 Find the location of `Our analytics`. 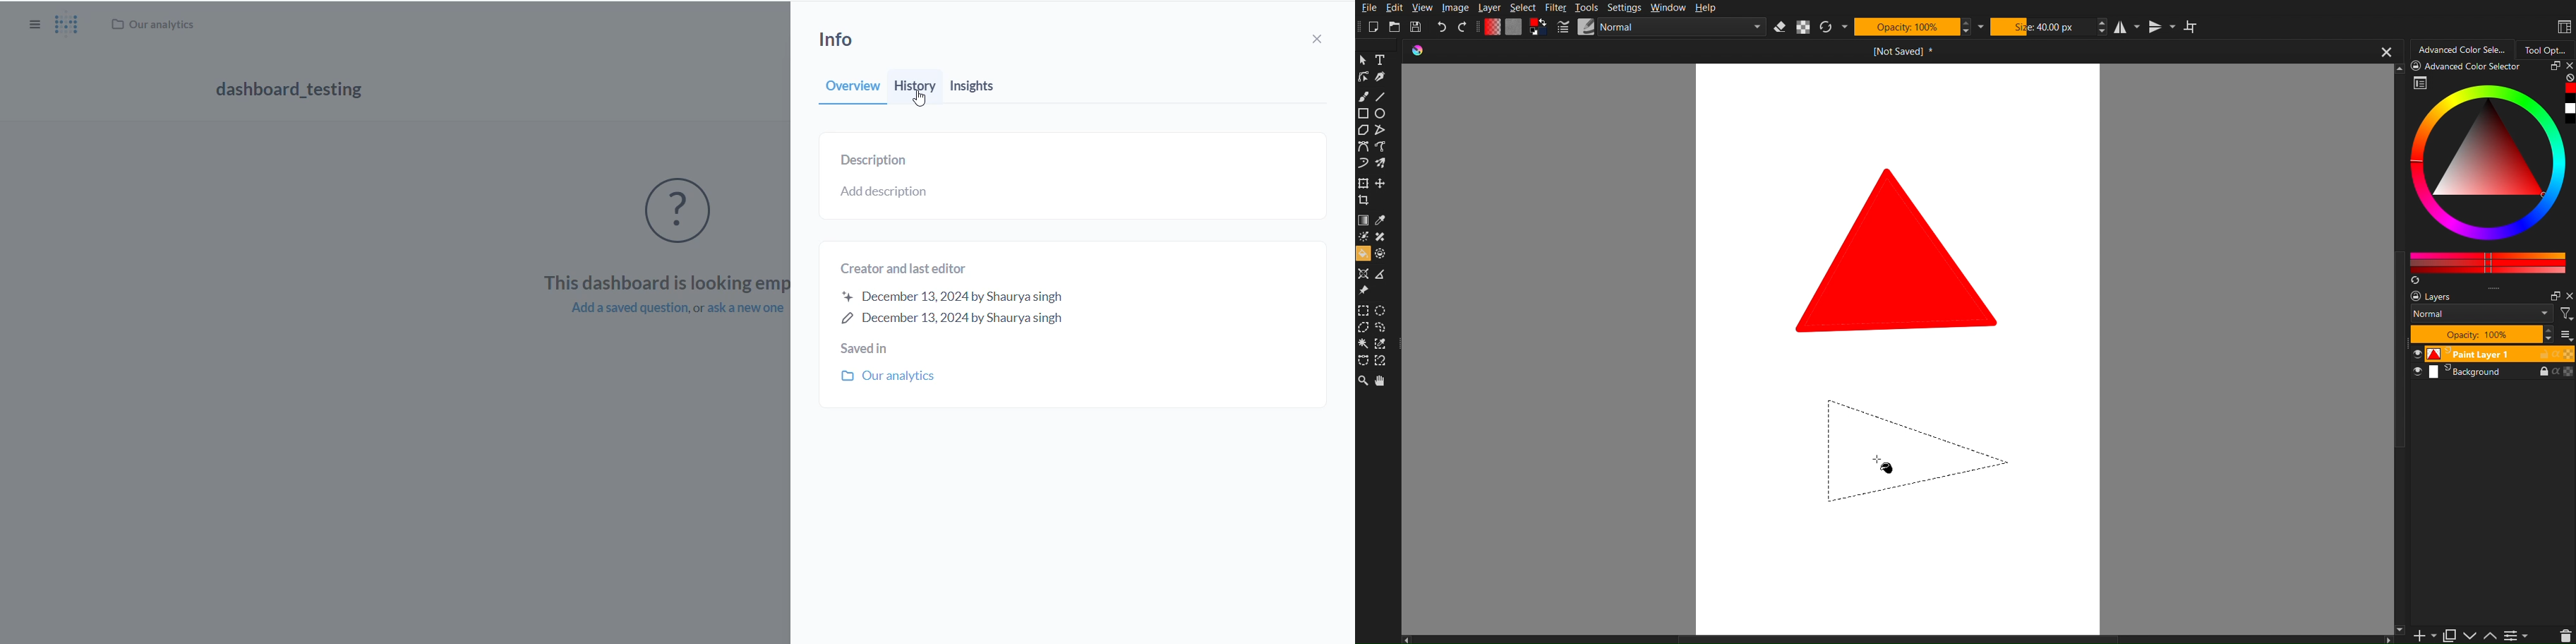

Our analytics is located at coordinates (156, 23).